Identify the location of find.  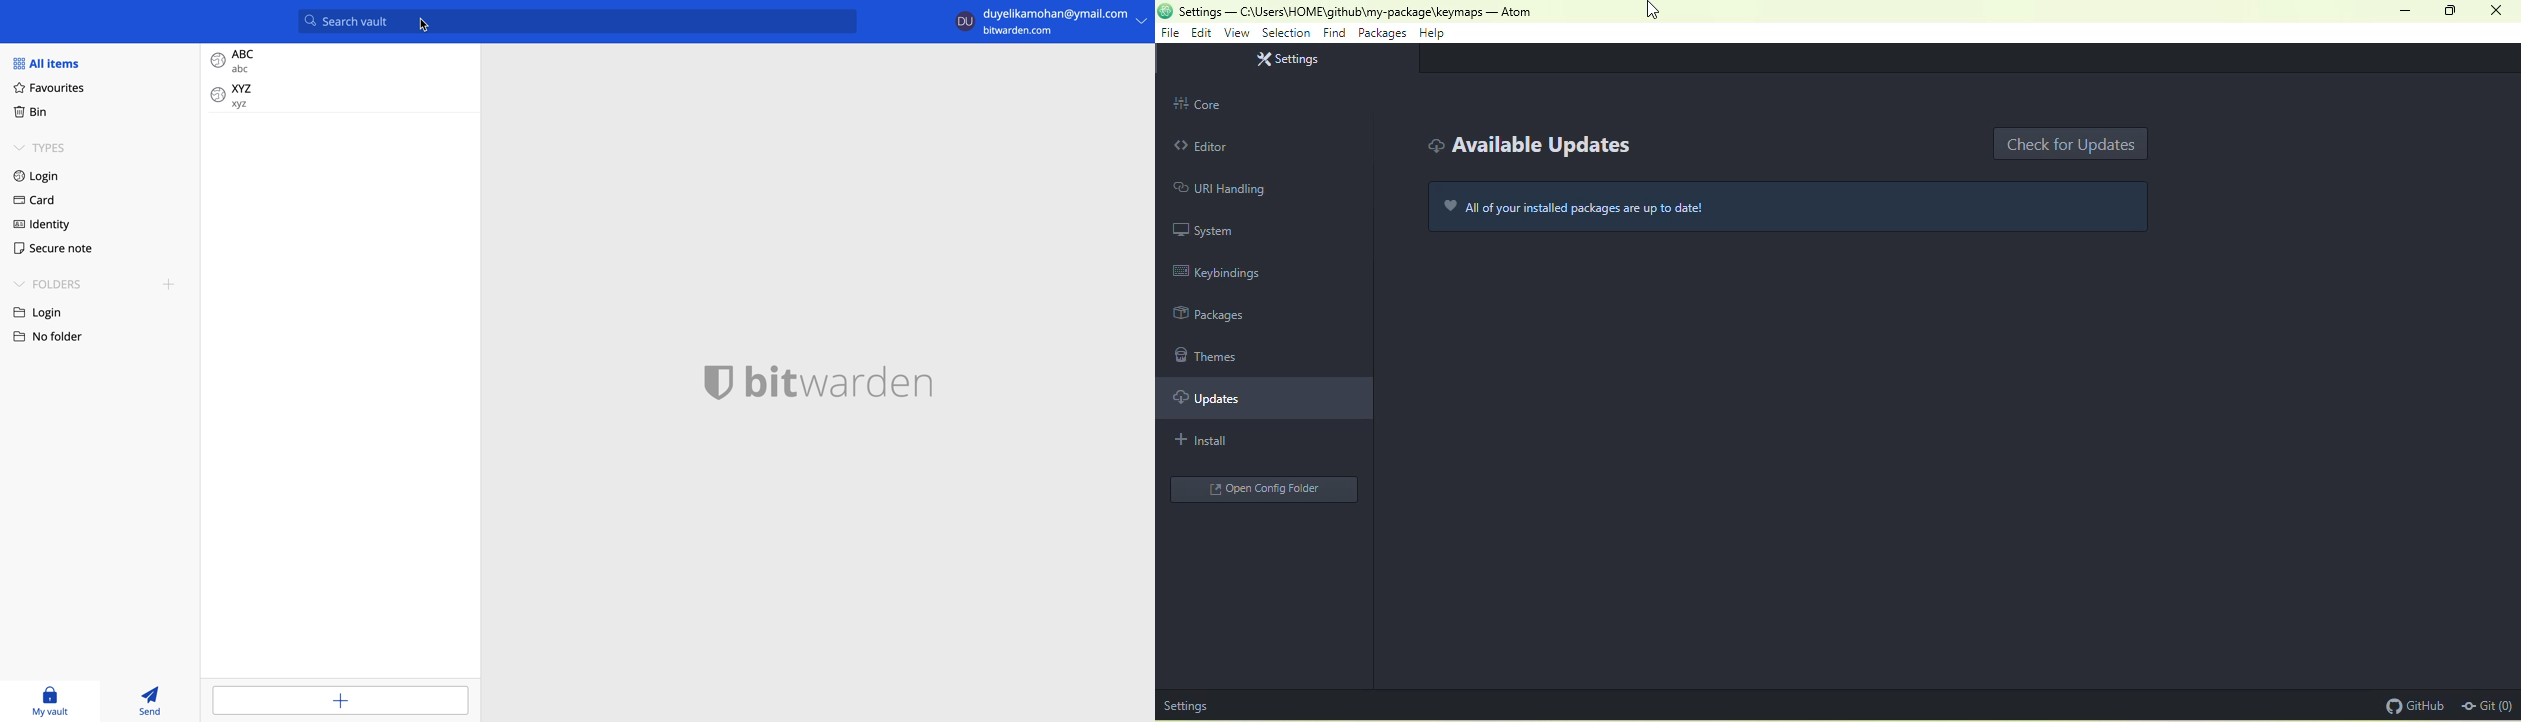
(1336, 33).